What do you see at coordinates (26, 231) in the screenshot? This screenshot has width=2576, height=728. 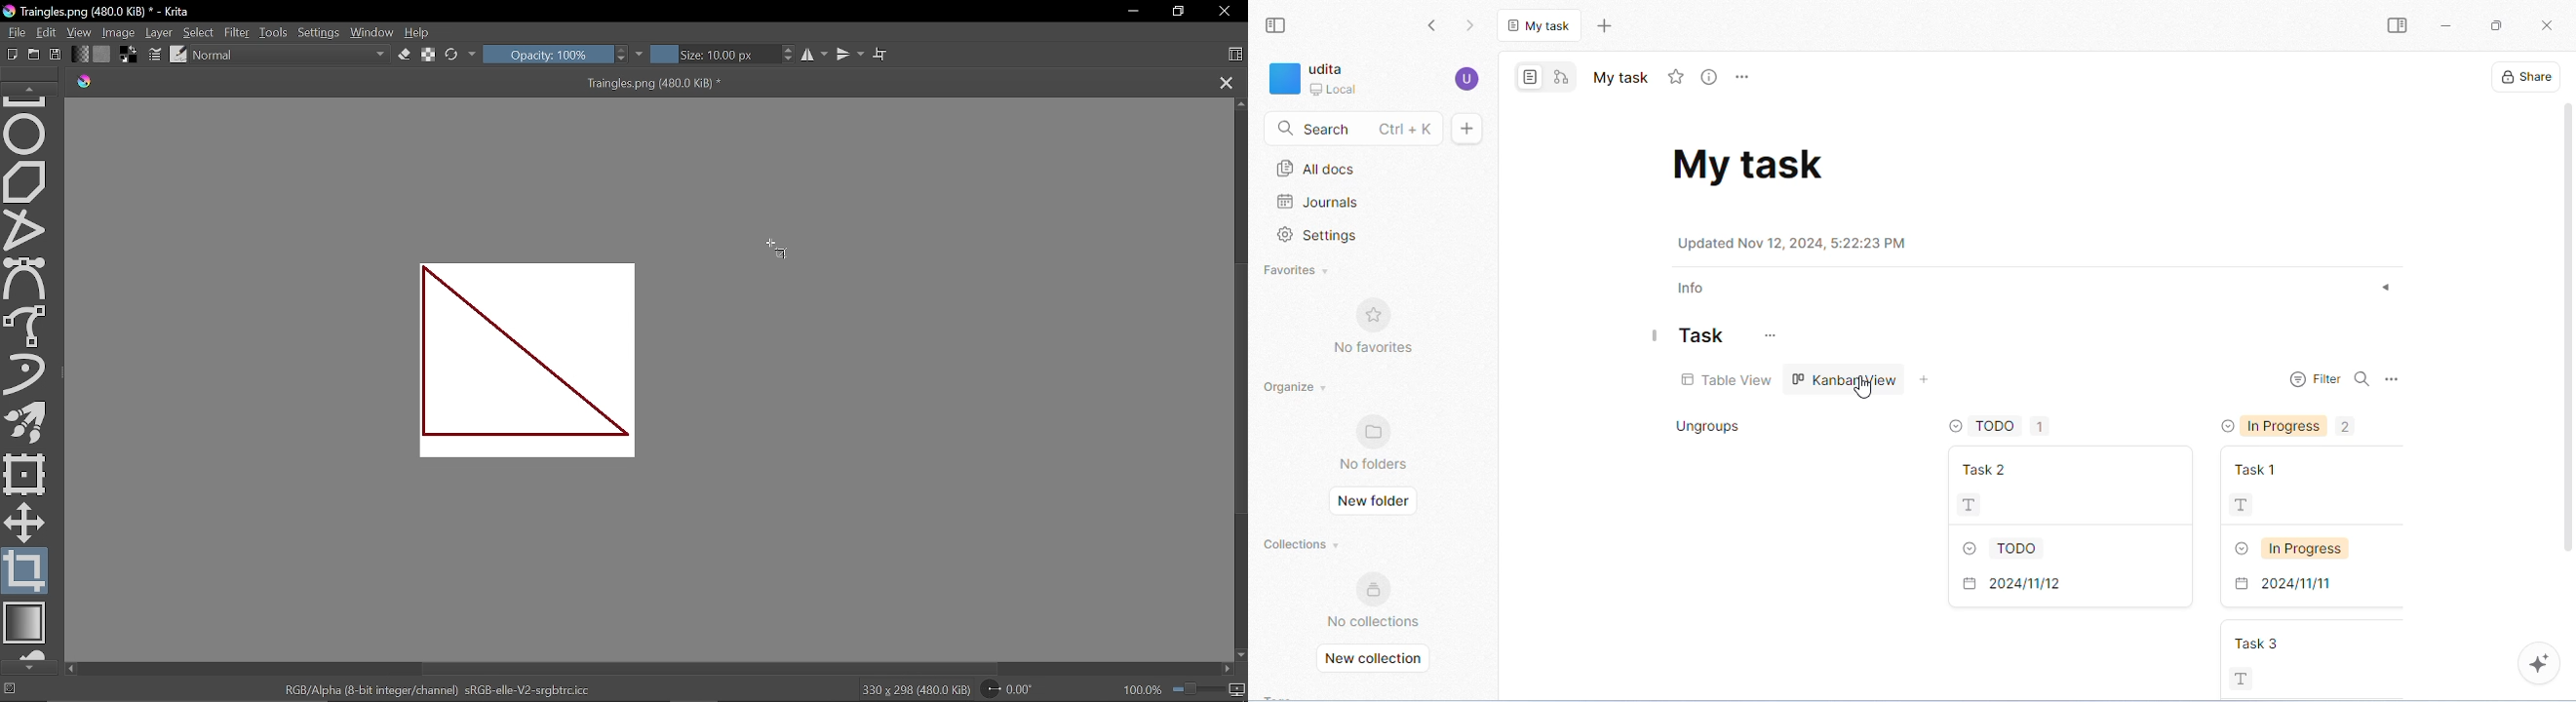 I see `Polyline tool` at bounding box center [26, 231].